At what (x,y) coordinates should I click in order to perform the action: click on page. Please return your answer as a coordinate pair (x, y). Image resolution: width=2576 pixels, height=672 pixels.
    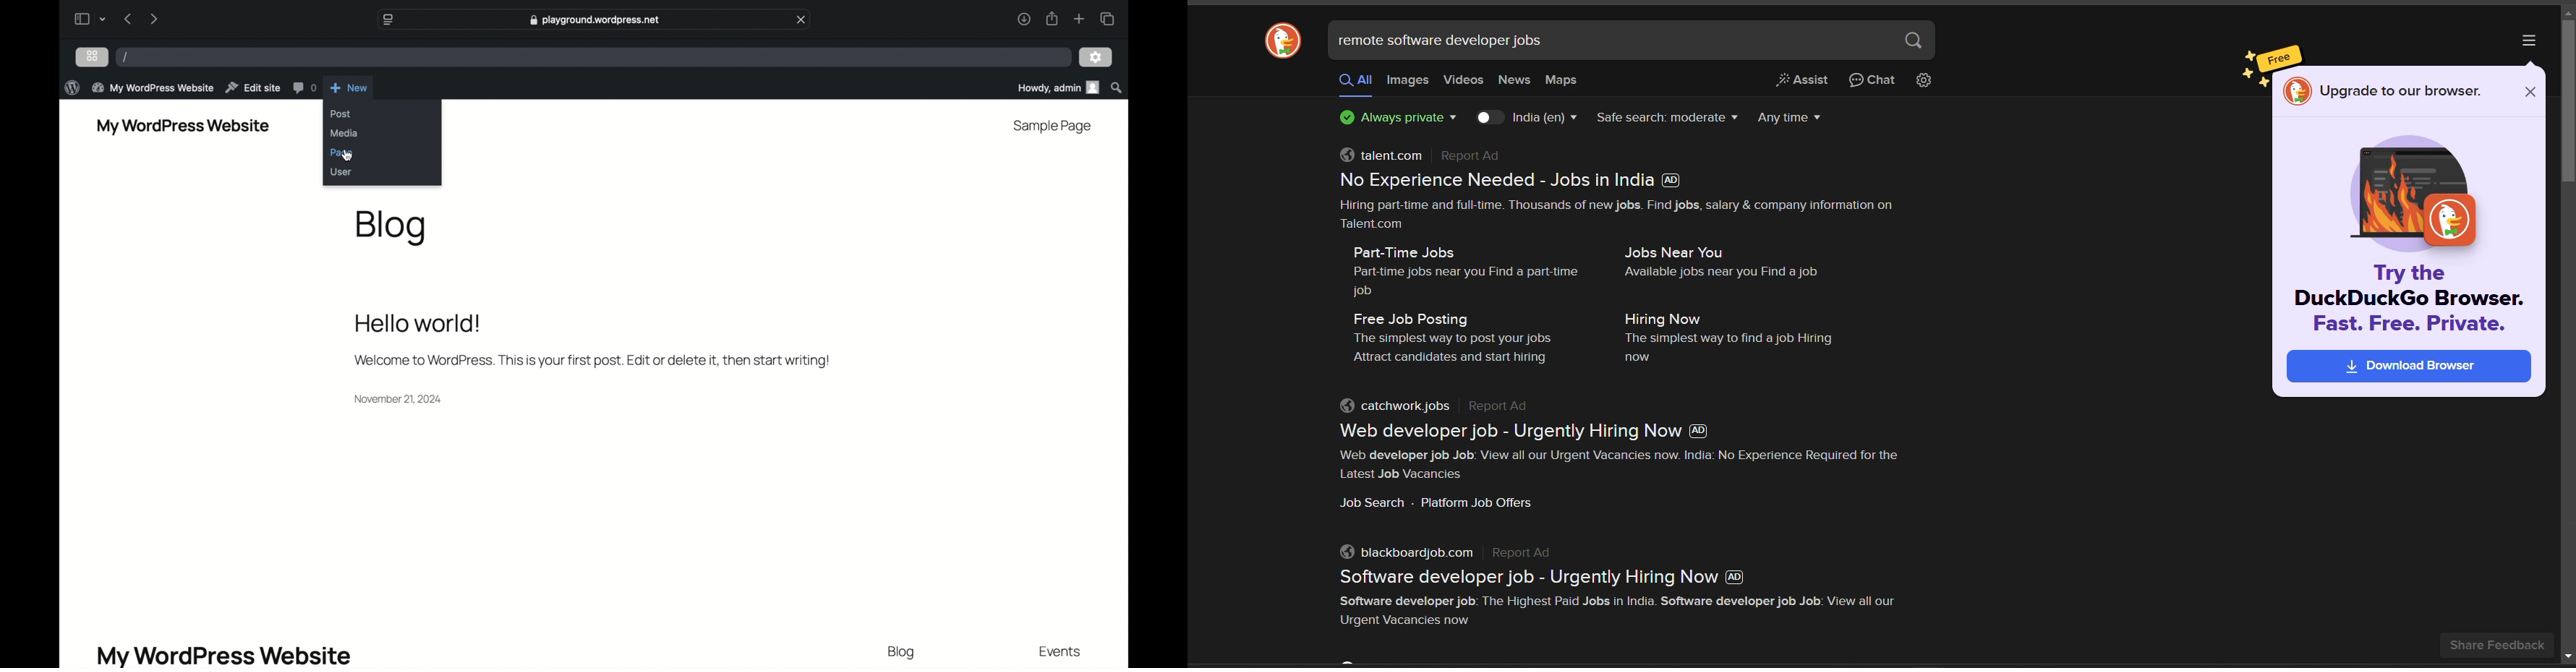
    Looking at the image, I should click on (342, 153).